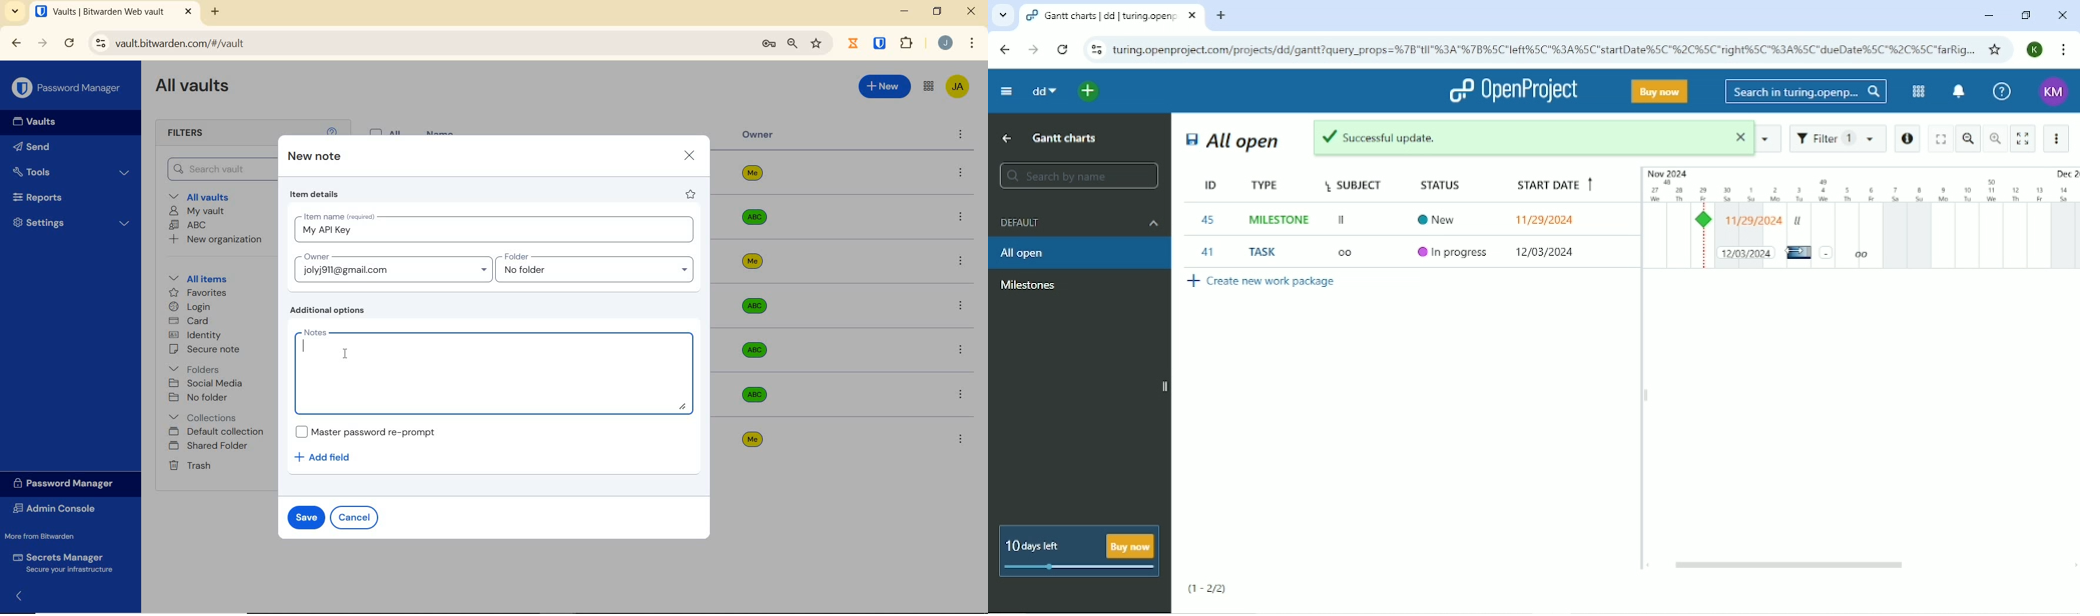  Describe the element at coordinates (67, 483) in the screenshot. I see `Password Manager` at that location.